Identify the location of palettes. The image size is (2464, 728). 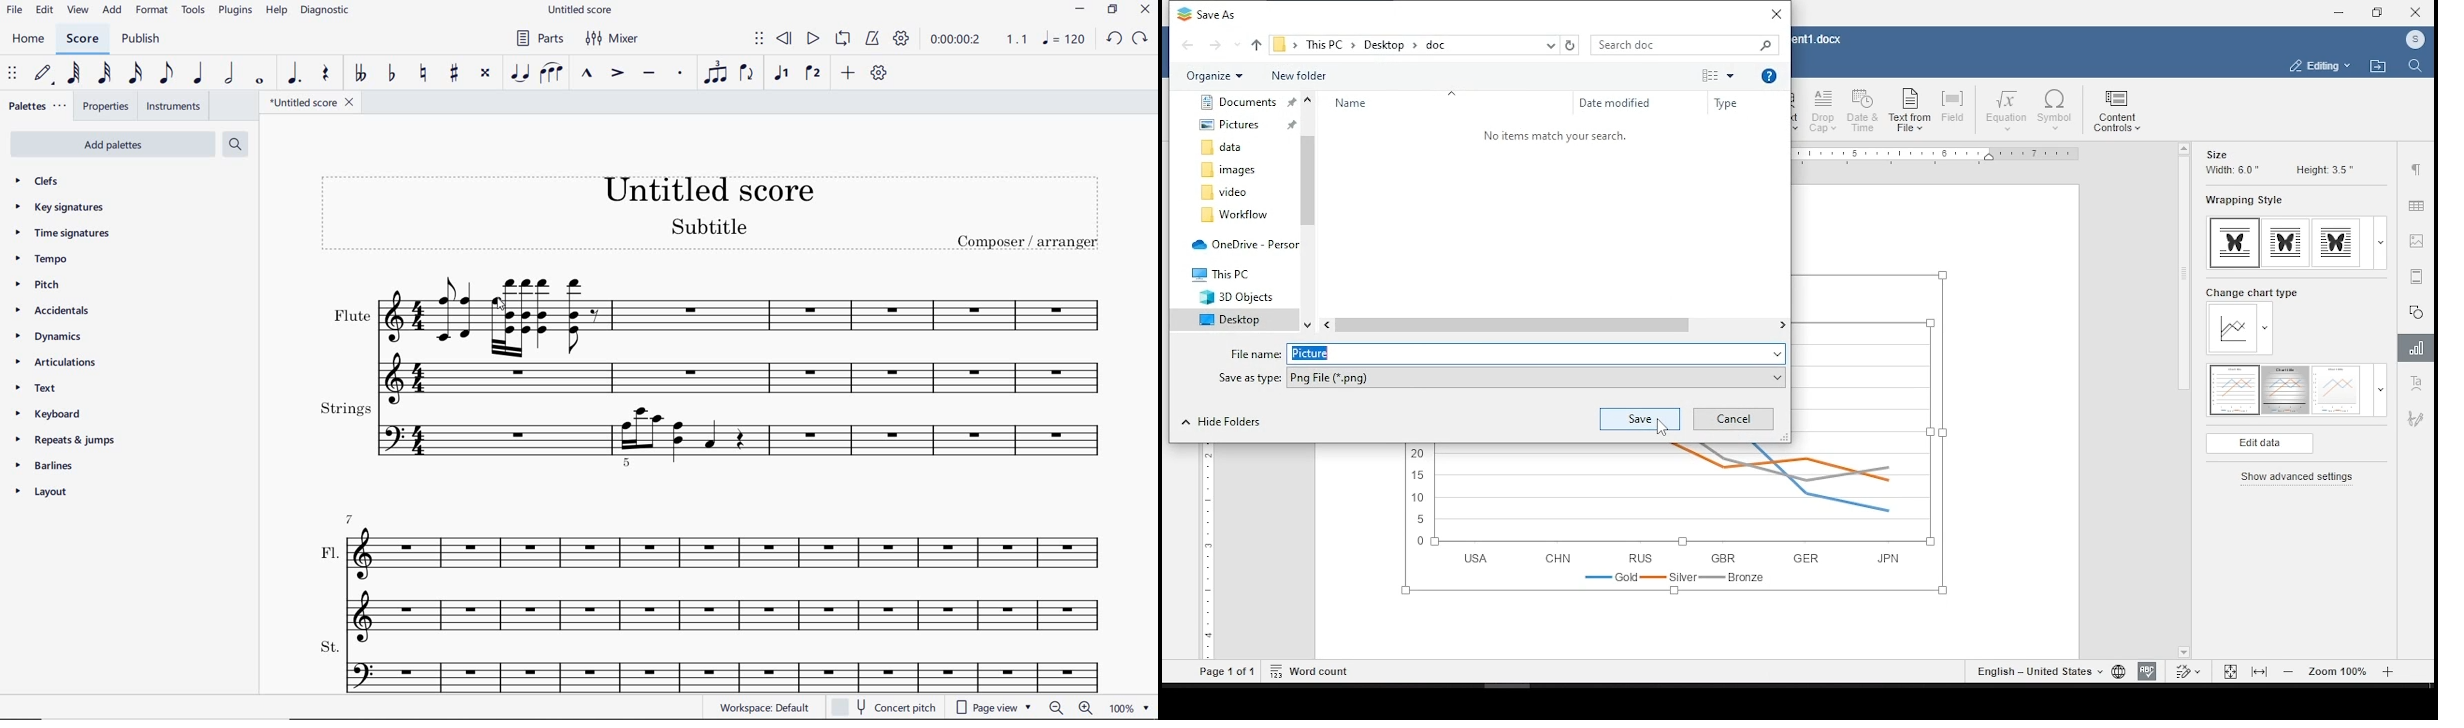
(37, 106).